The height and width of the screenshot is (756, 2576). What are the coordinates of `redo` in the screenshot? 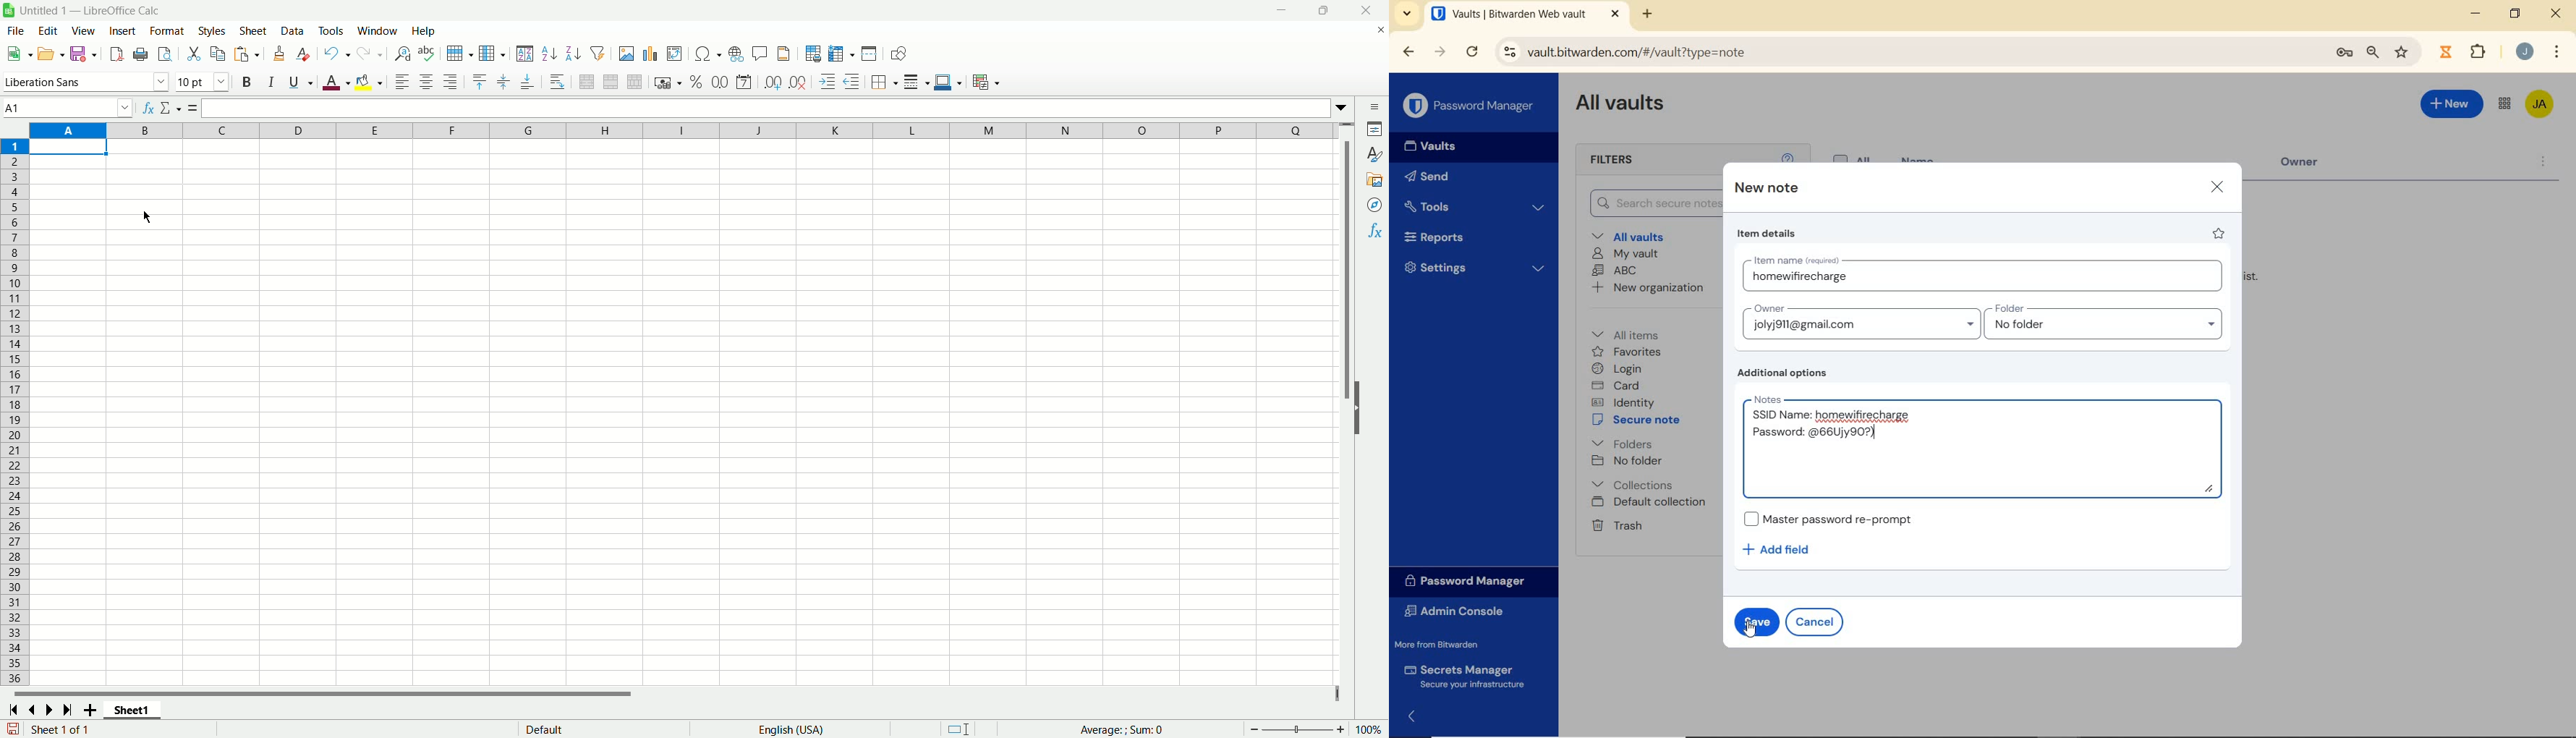 It's located at (370, 54).